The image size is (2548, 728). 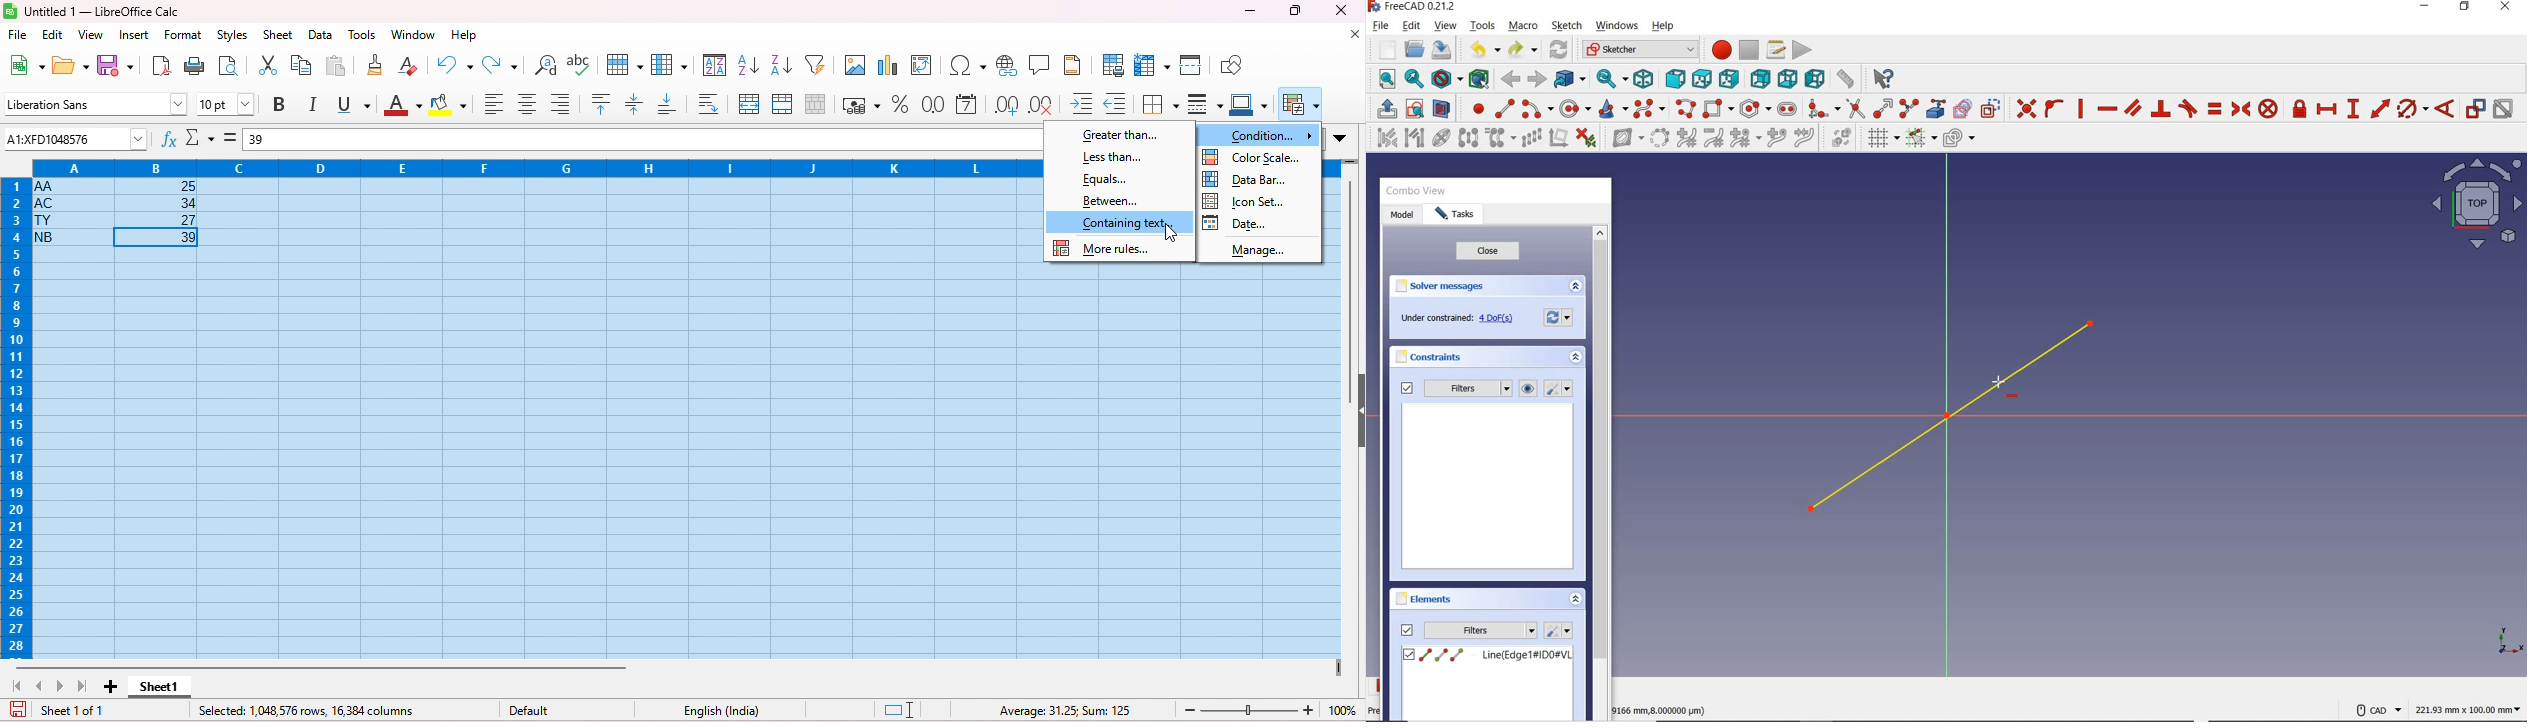 What do you see at coordinates (560, 103) in the screenshot?
I see `align bottom` at bounding box center [560, 103].